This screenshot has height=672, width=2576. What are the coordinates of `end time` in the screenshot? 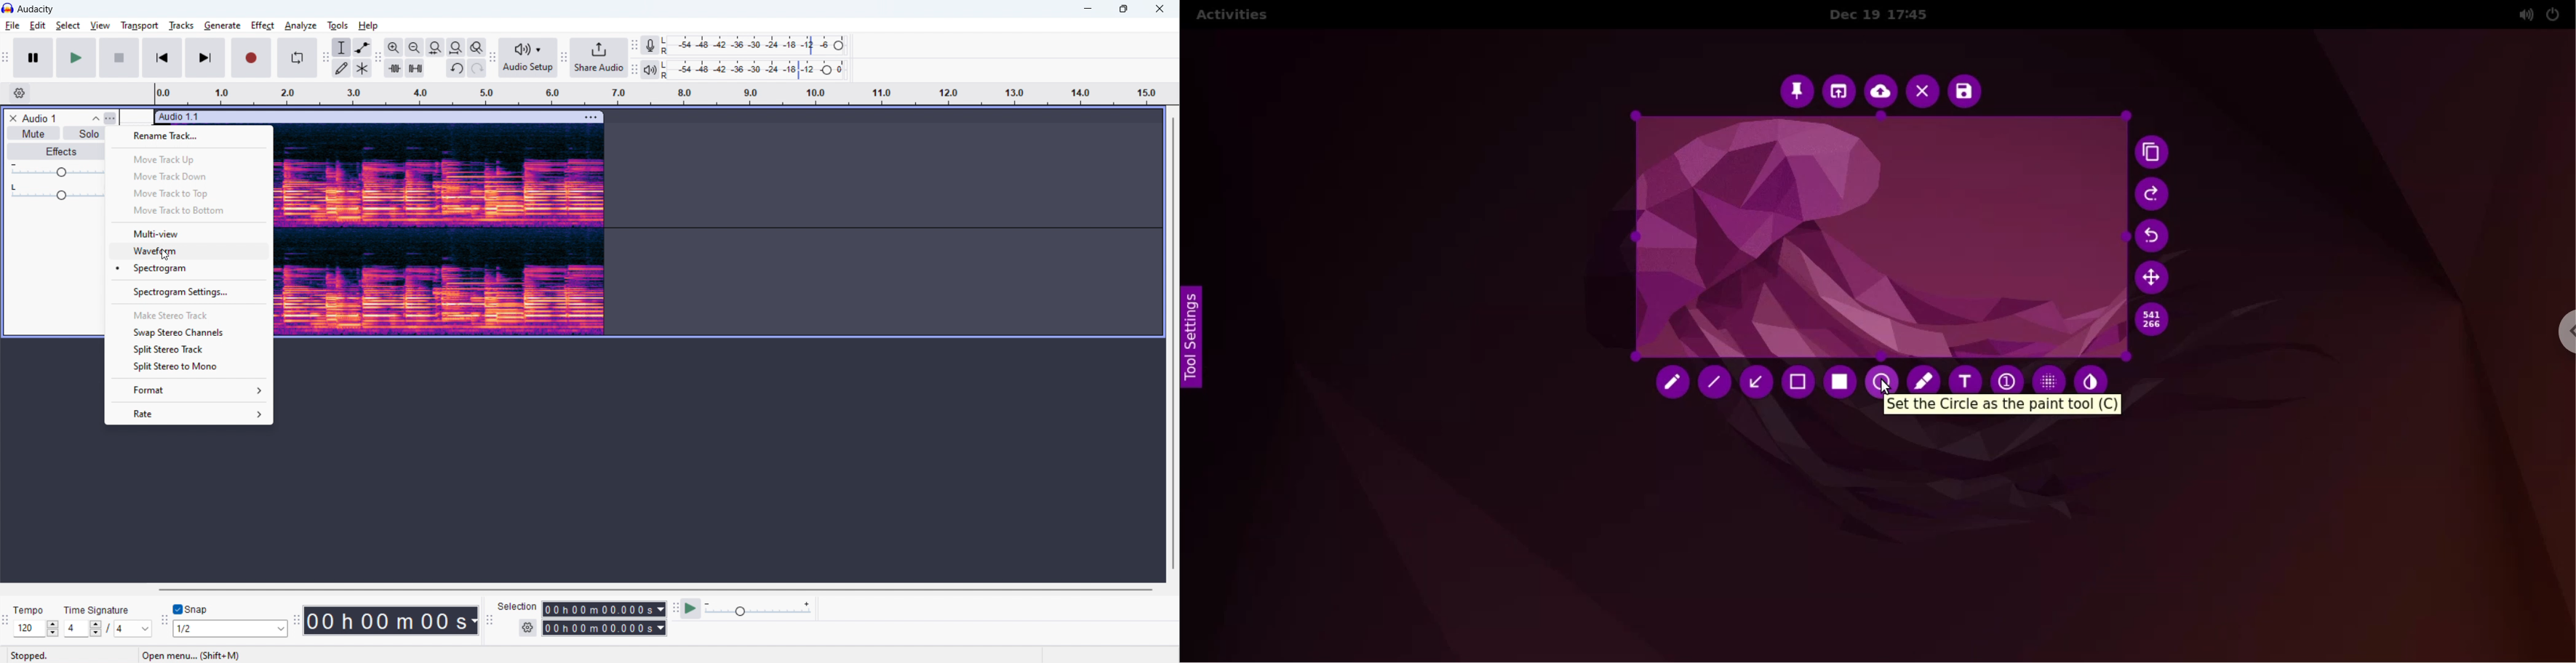 It's located at (604, 629).